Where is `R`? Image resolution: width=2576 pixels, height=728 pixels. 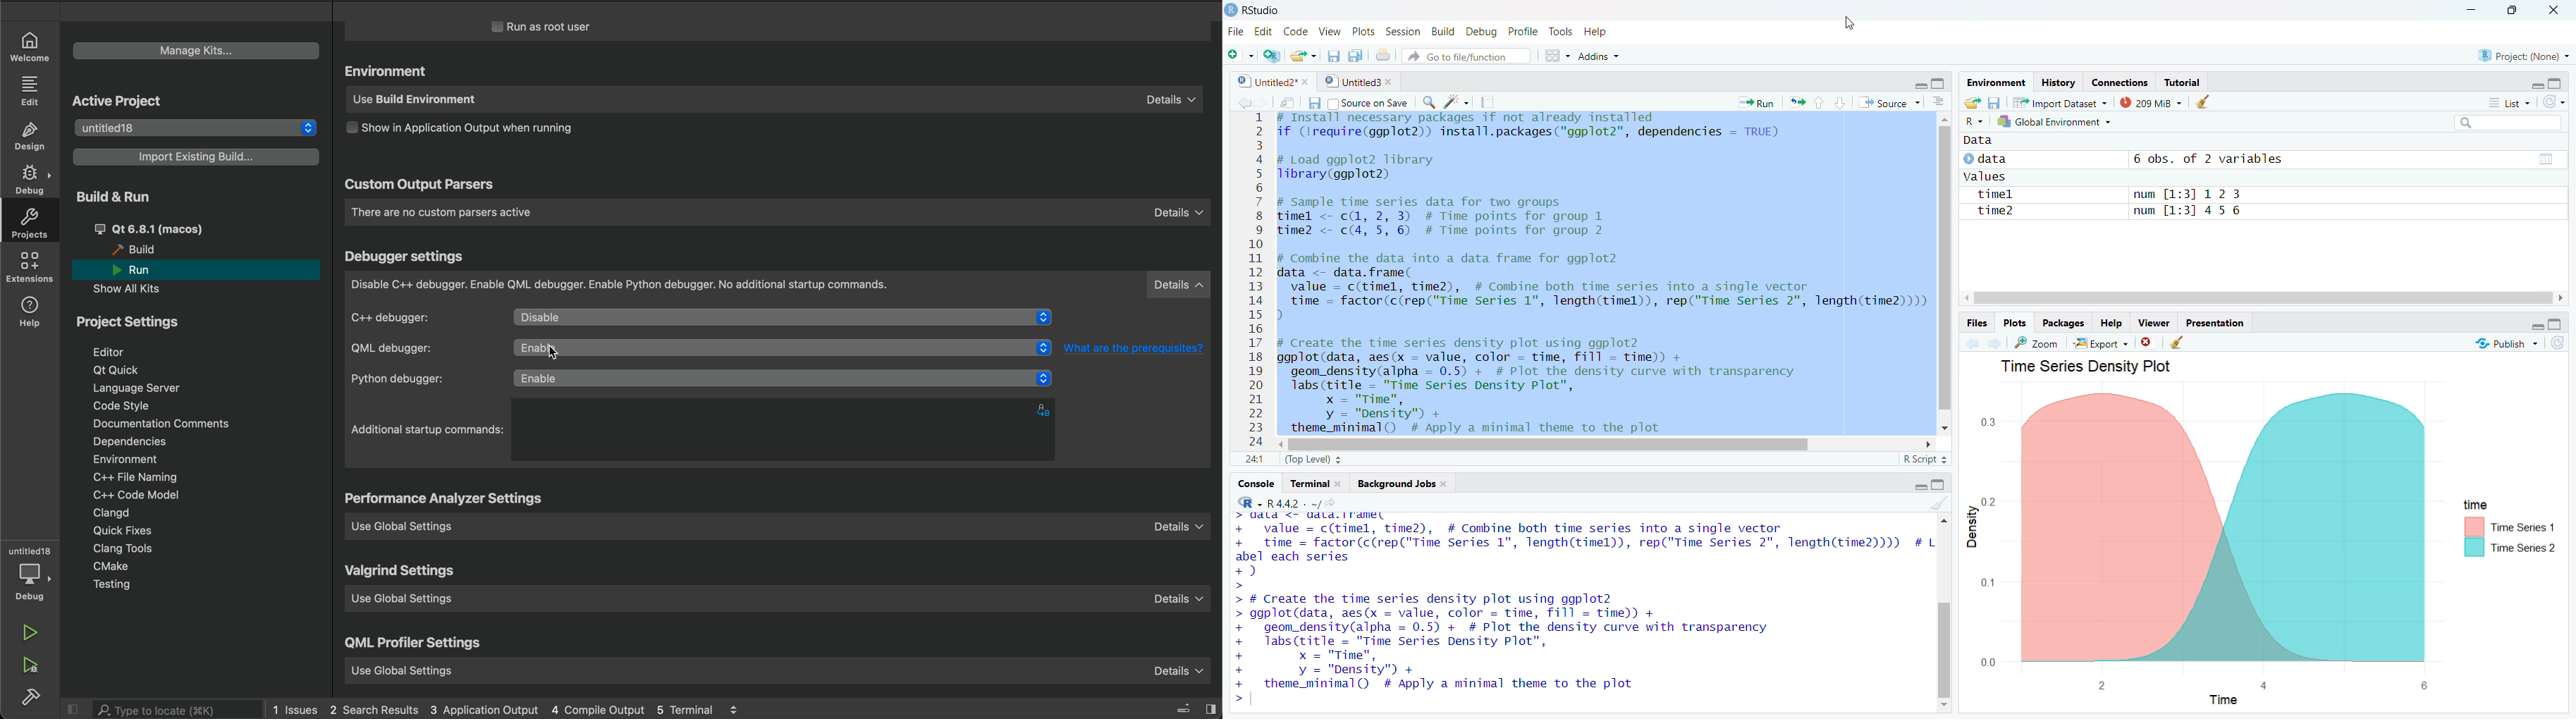
R is located at coordinates (1248, 503).